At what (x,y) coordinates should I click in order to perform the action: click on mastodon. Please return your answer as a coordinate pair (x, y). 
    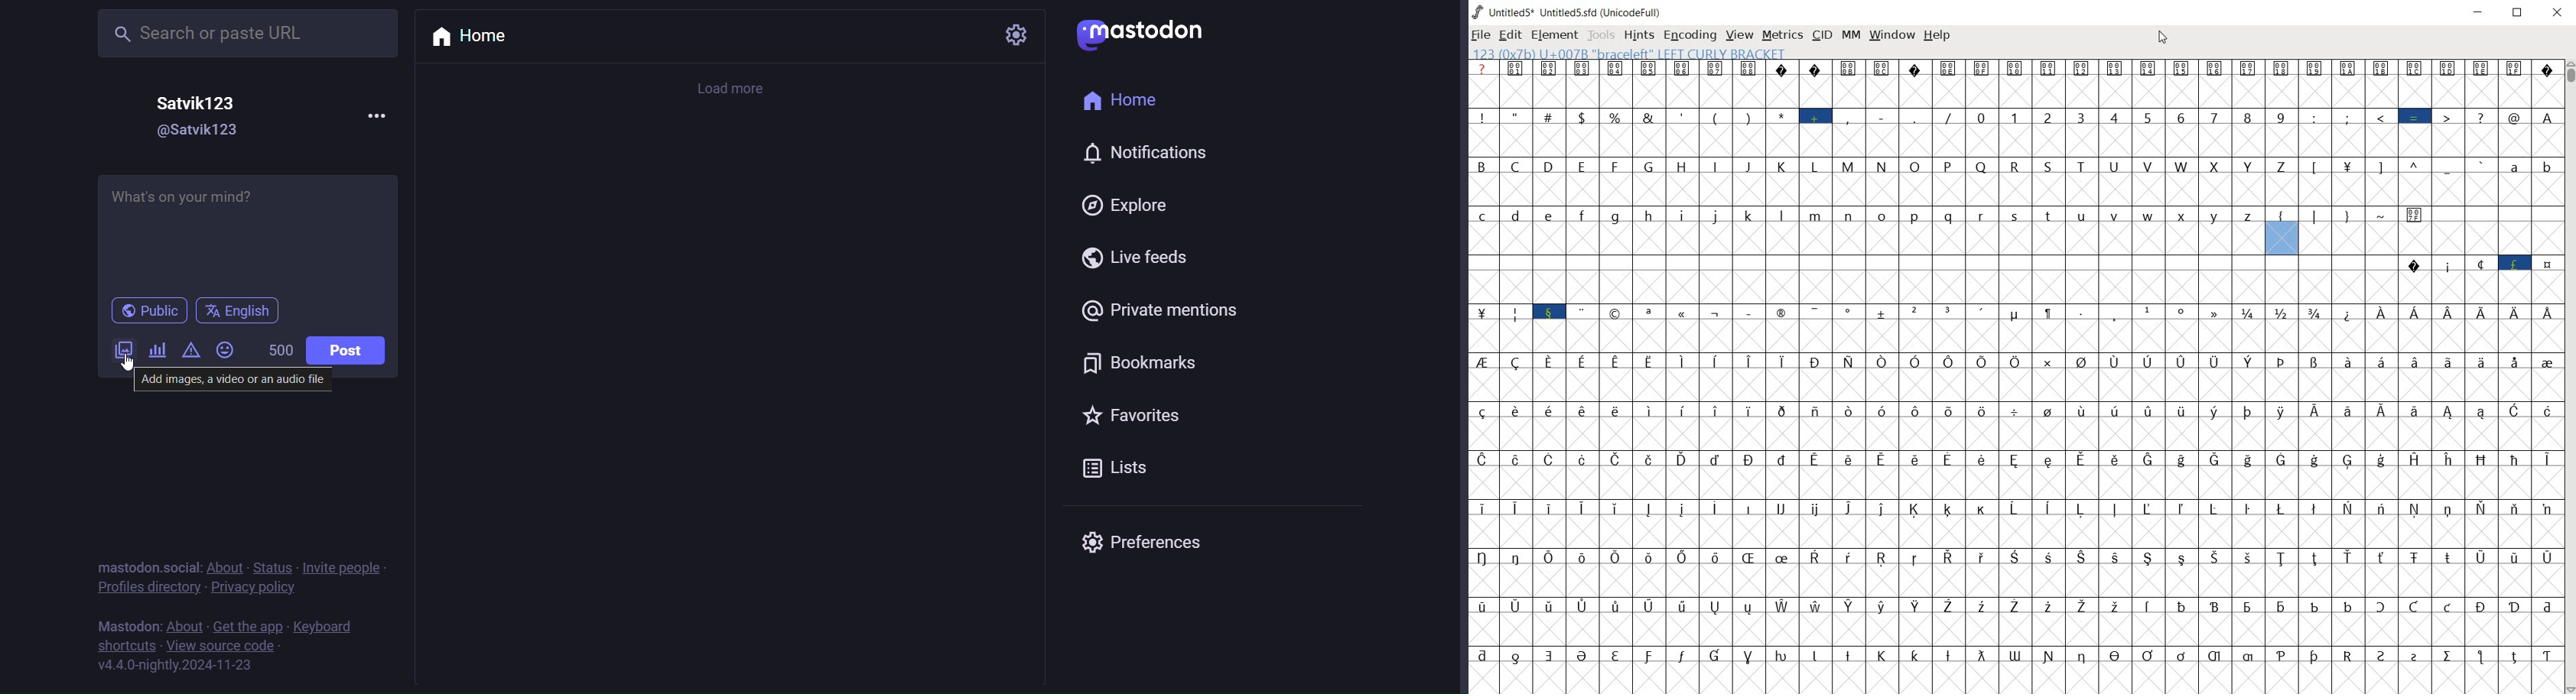
    Looking at the image, I should click on (125, 567).